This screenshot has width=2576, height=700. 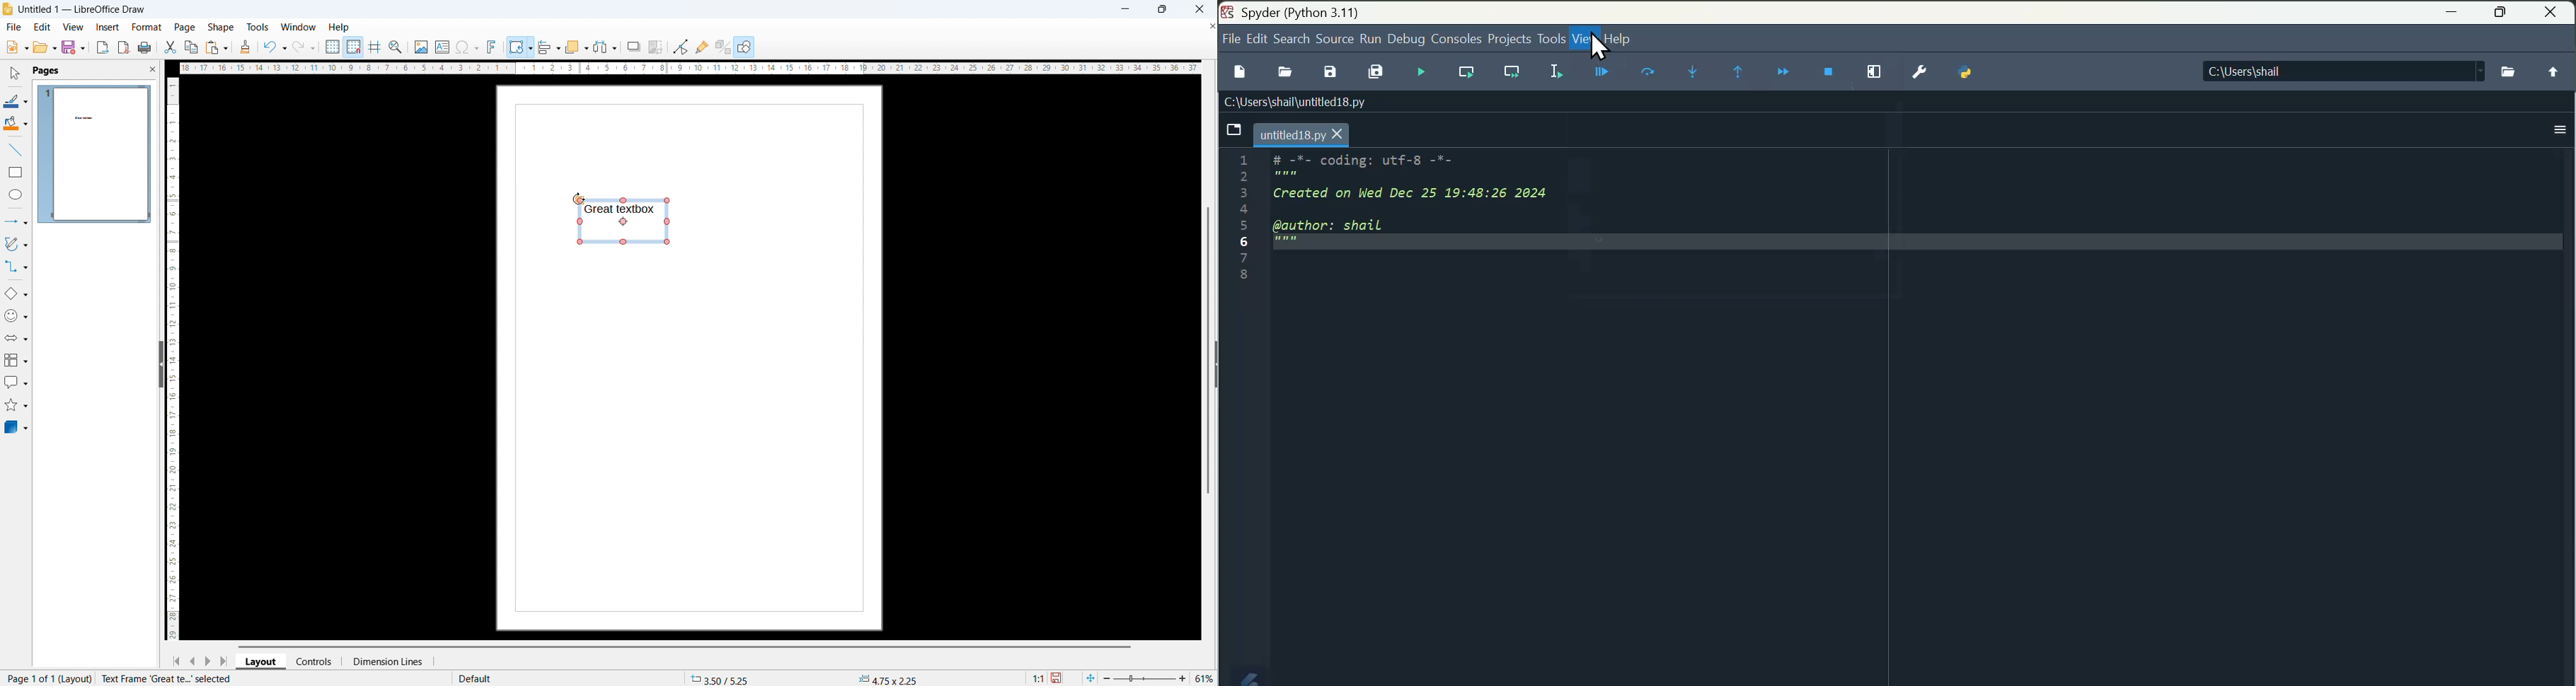 What do you see at coordinates (15, 245) in the screenshot?
I see `curves and polygons` at bounding box center [15, 245].